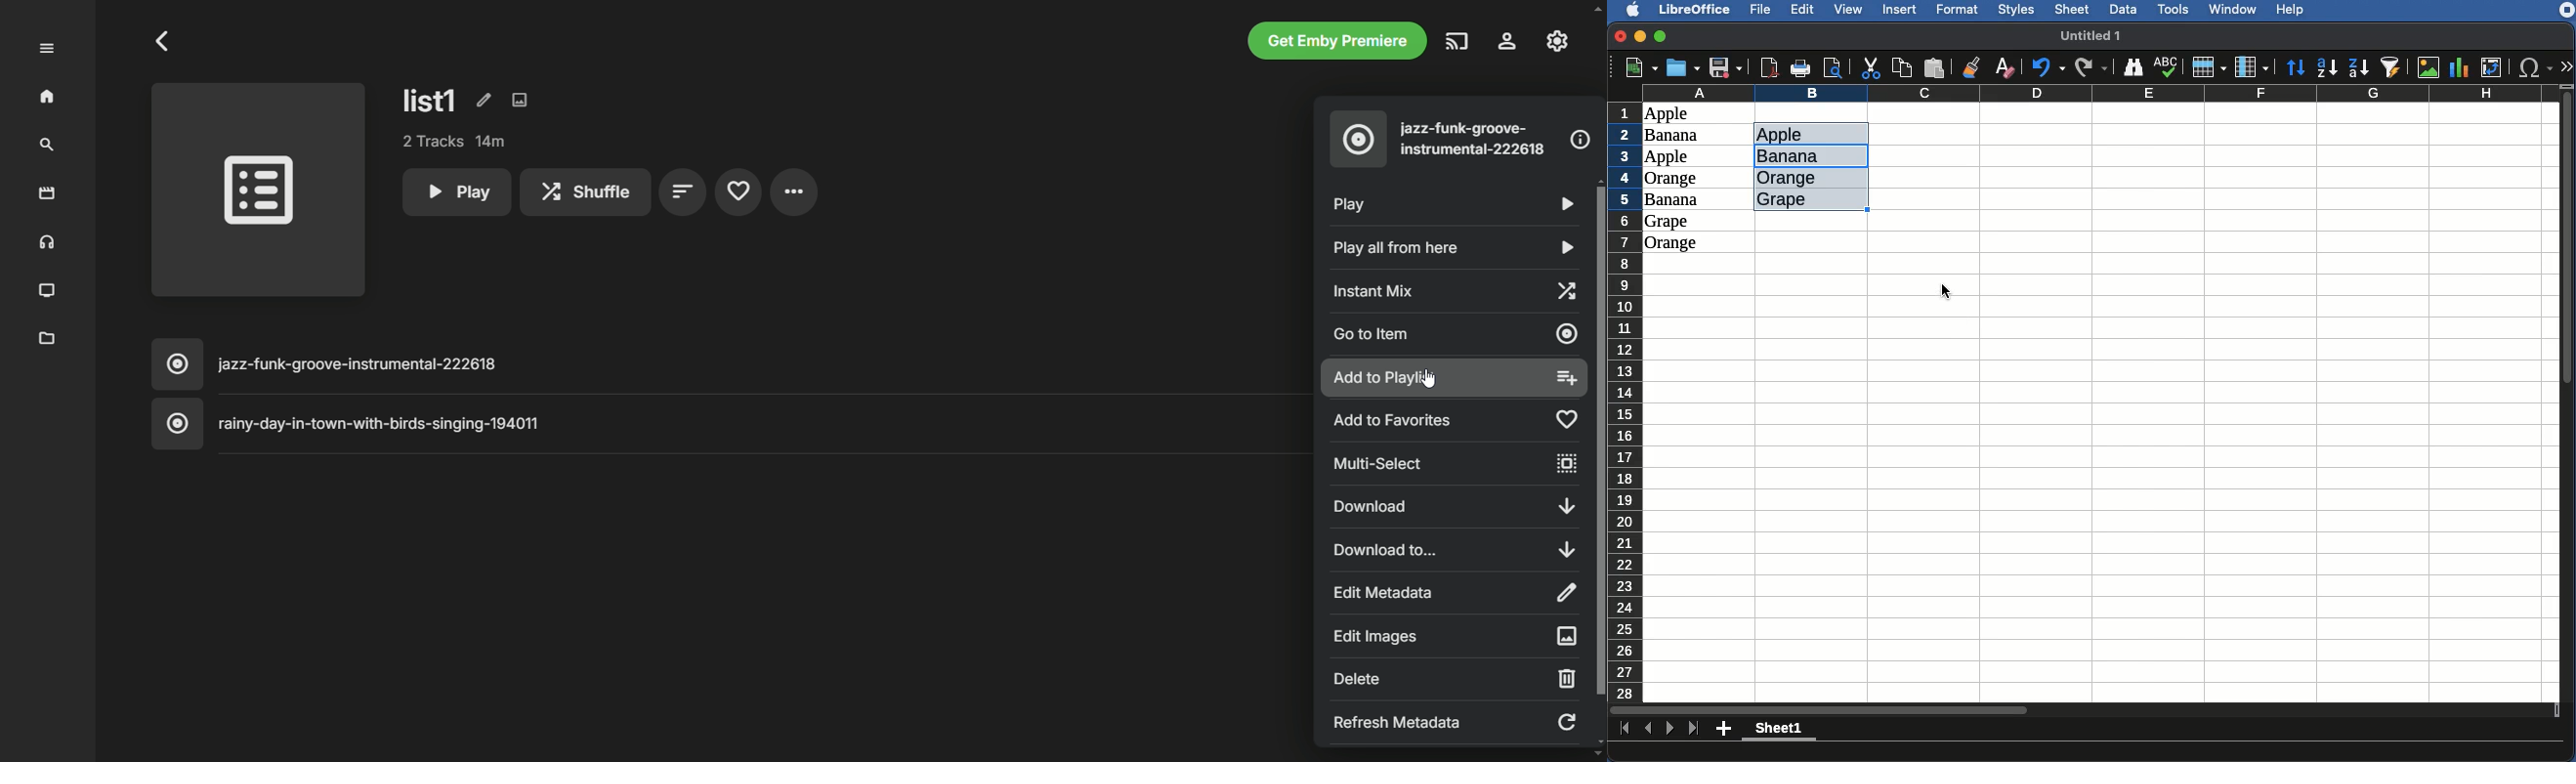  Describe the element at coordinates (2097, 93) in the screenshot. I see `Columns` at that location.